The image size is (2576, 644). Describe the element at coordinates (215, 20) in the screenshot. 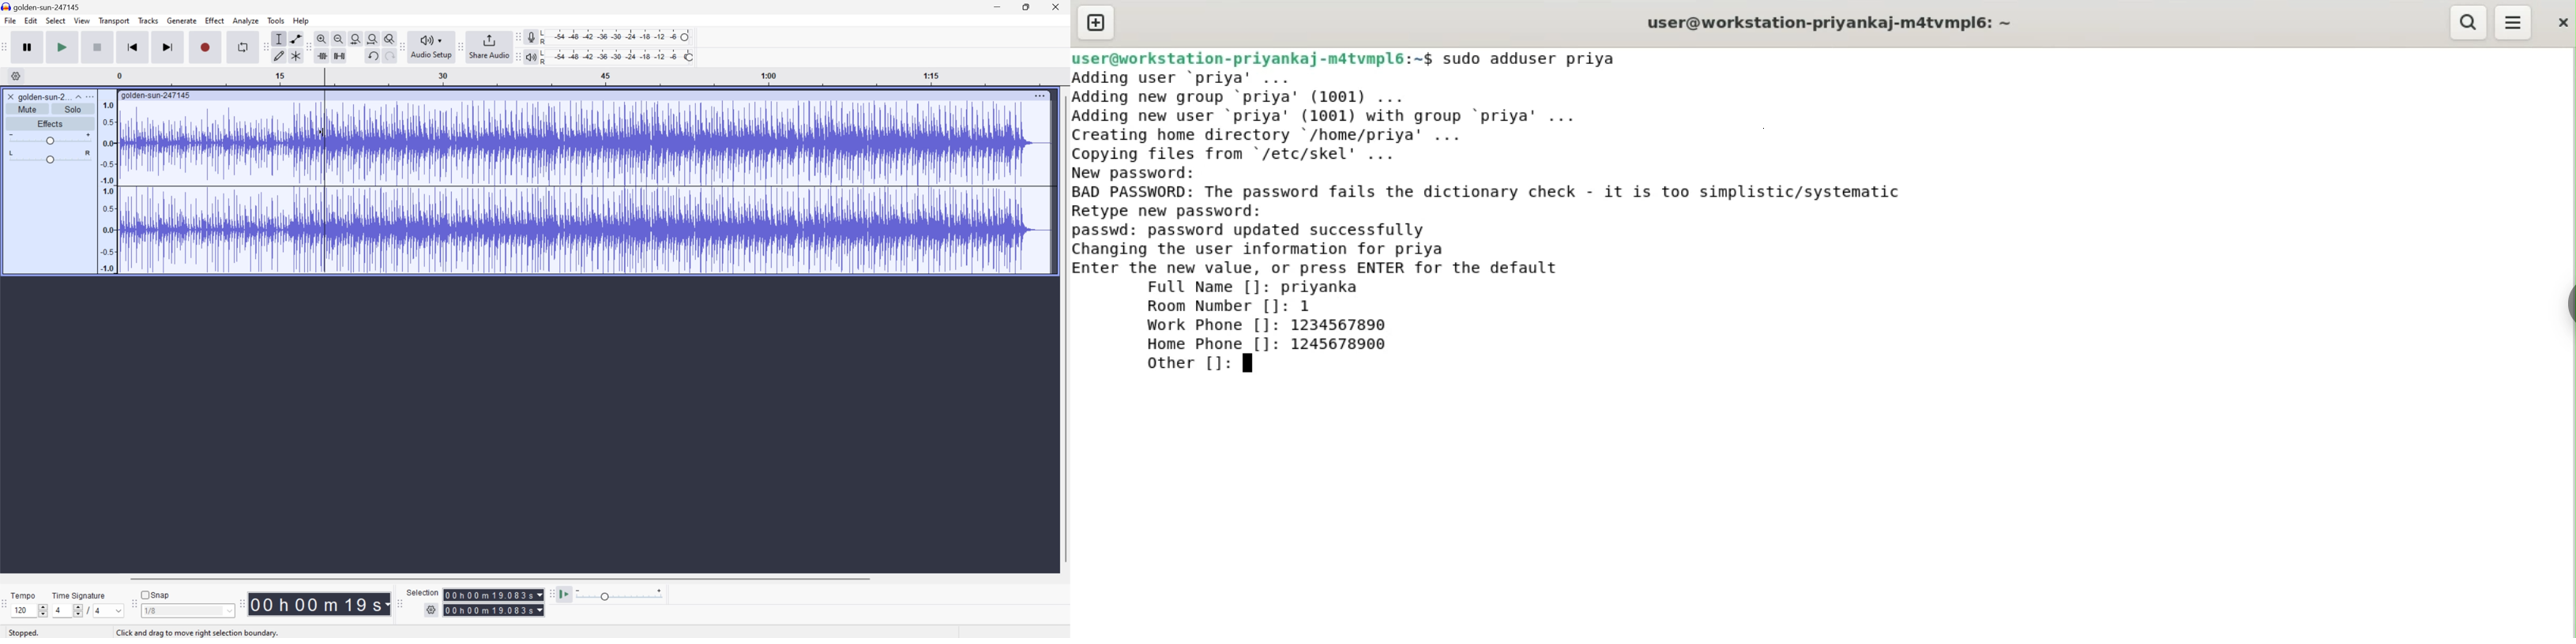

I see `Effect` at that location.